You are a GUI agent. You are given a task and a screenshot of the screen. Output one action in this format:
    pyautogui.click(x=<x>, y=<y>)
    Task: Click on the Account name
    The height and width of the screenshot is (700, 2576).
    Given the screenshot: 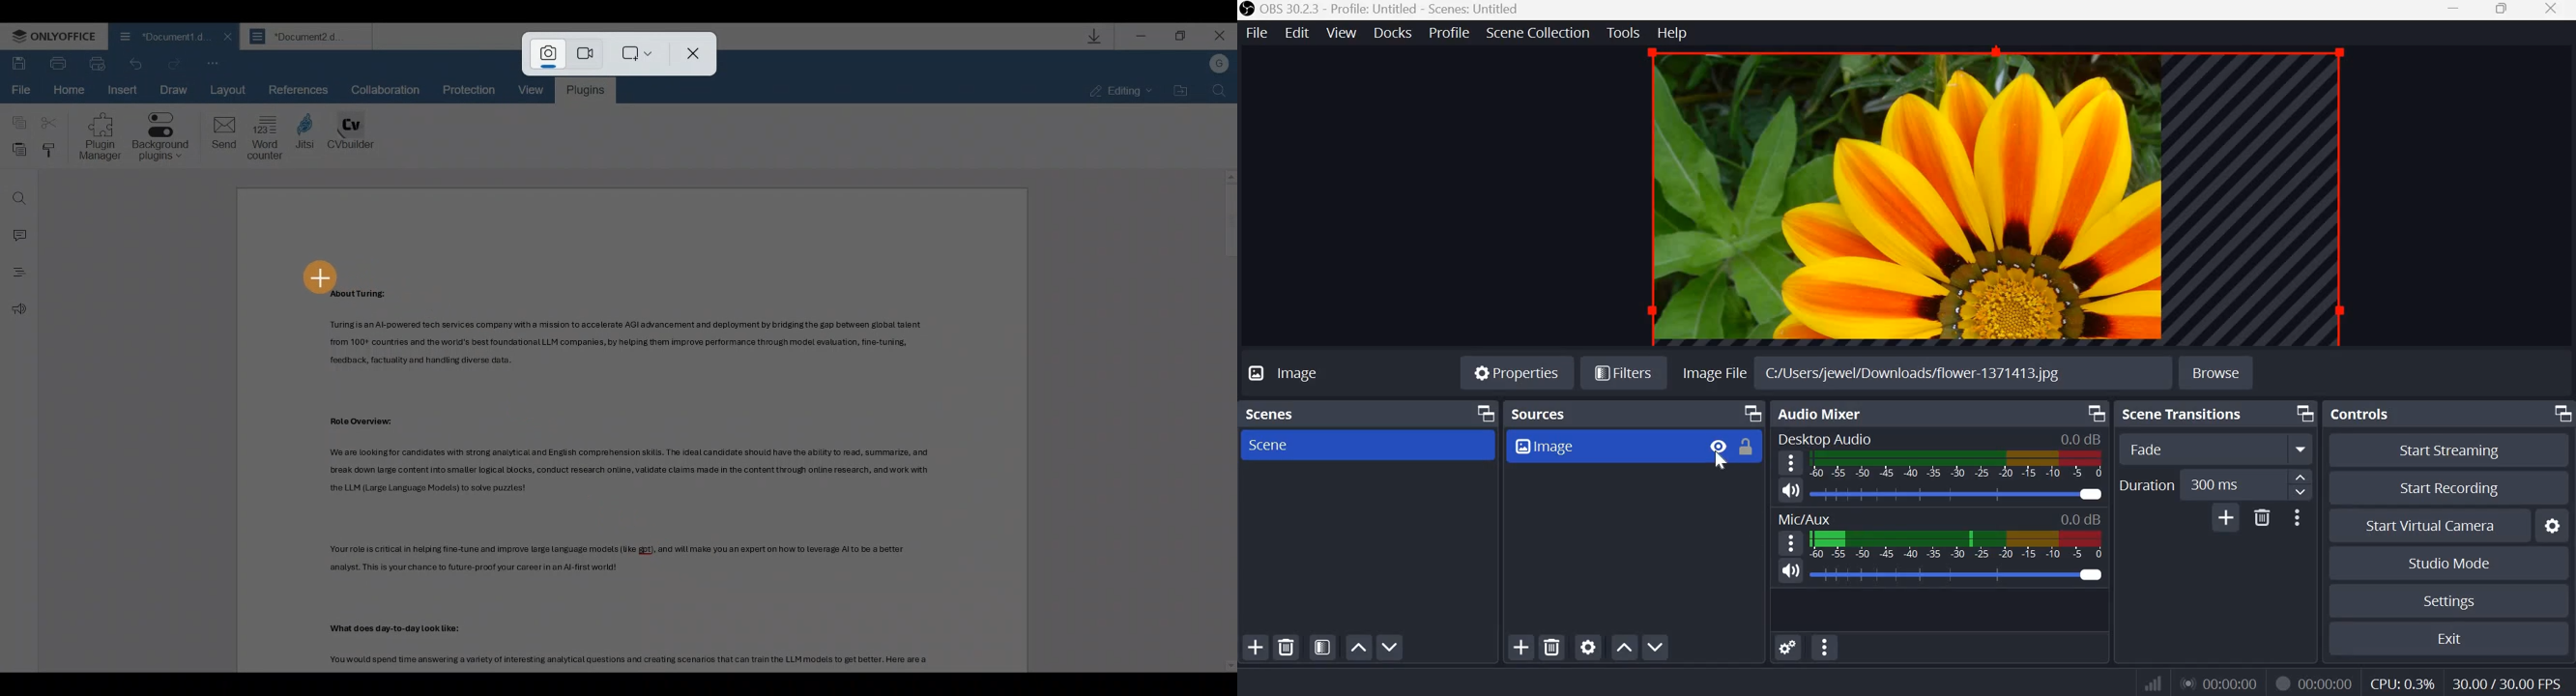 What is the action you would take?
    pyautogui.click(x=1219, y=68)
    